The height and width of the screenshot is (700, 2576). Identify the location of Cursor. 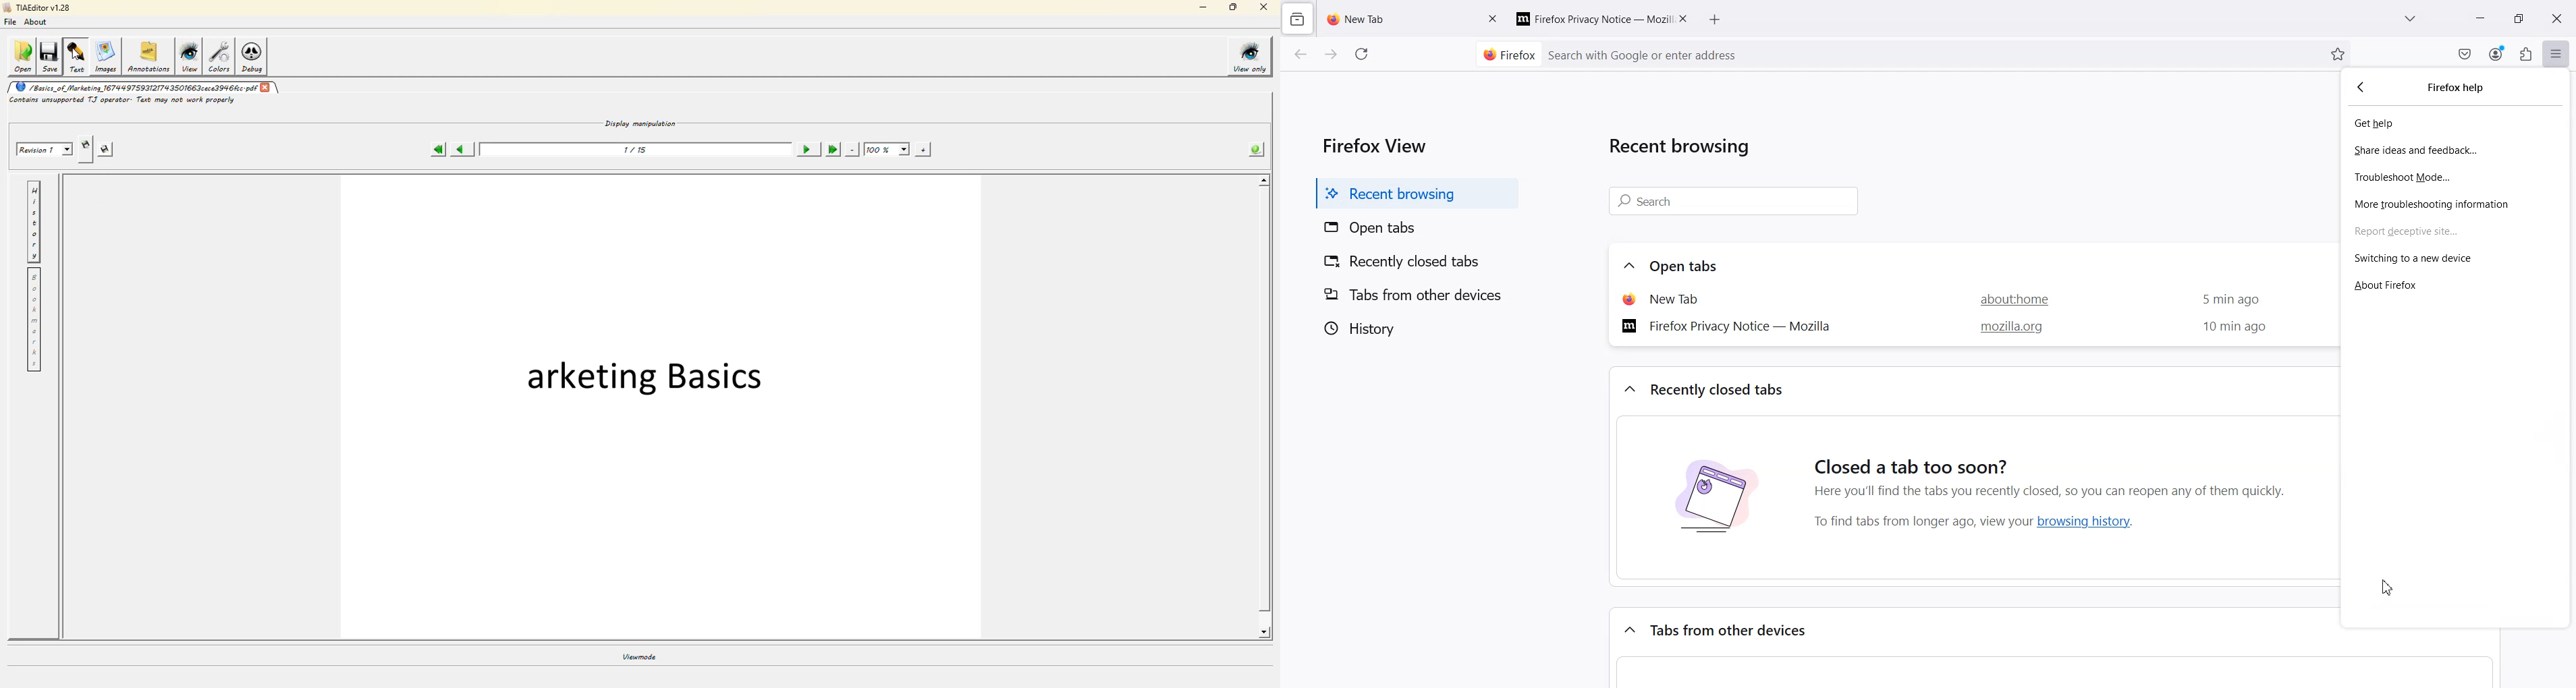
(2387, 587).